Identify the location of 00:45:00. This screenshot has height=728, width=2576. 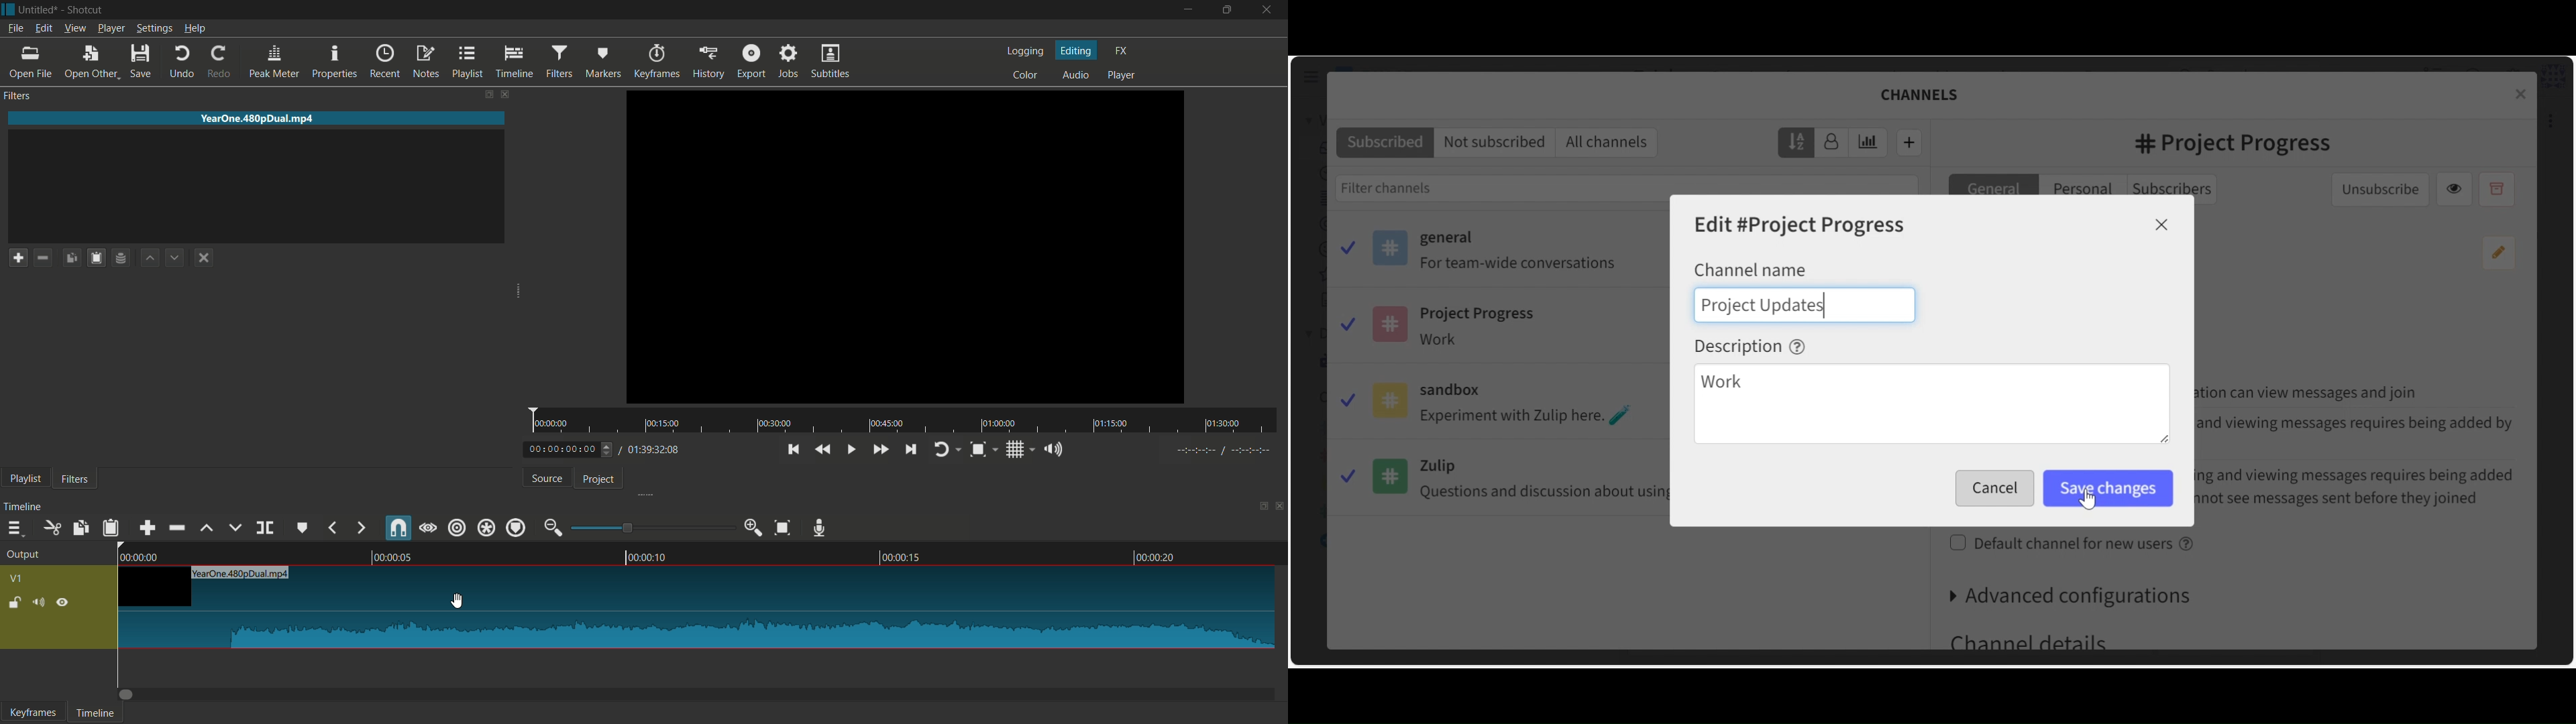
(885, 424).